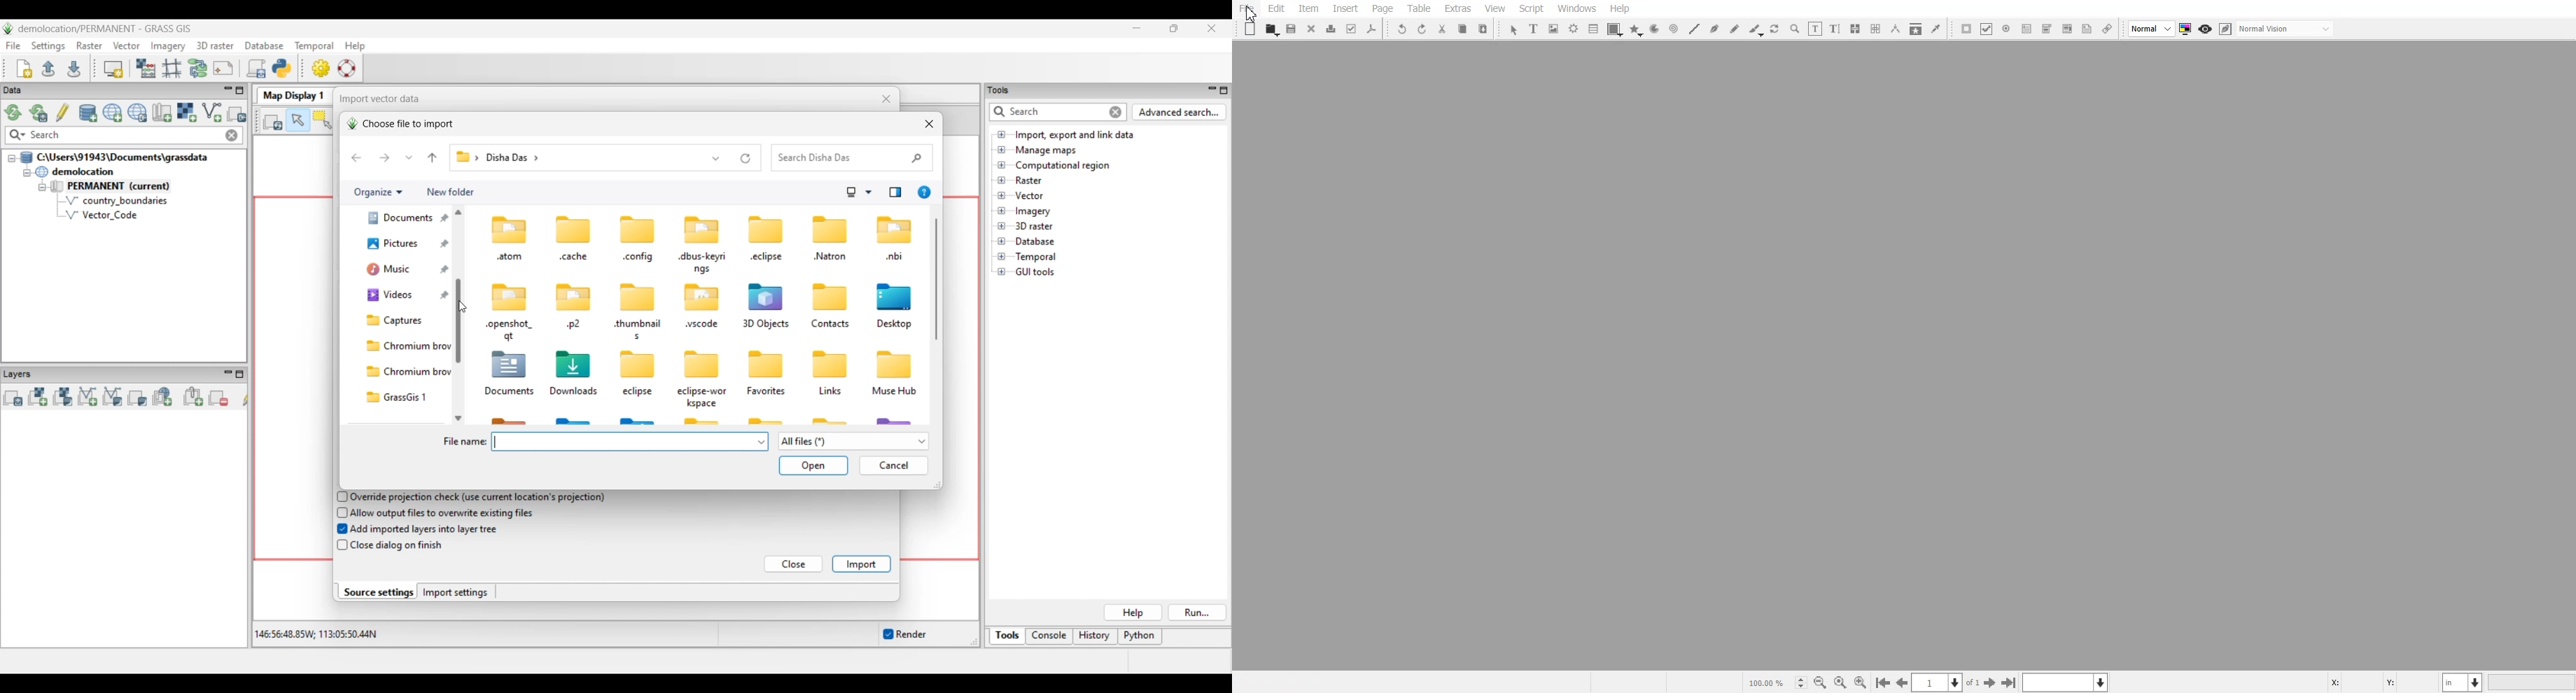 Image resolution: width=2576 pixels, height=700 pixels. Describe the element at coordinates (1554, 29) in the screenshot. I see `Image Frame` at that location.